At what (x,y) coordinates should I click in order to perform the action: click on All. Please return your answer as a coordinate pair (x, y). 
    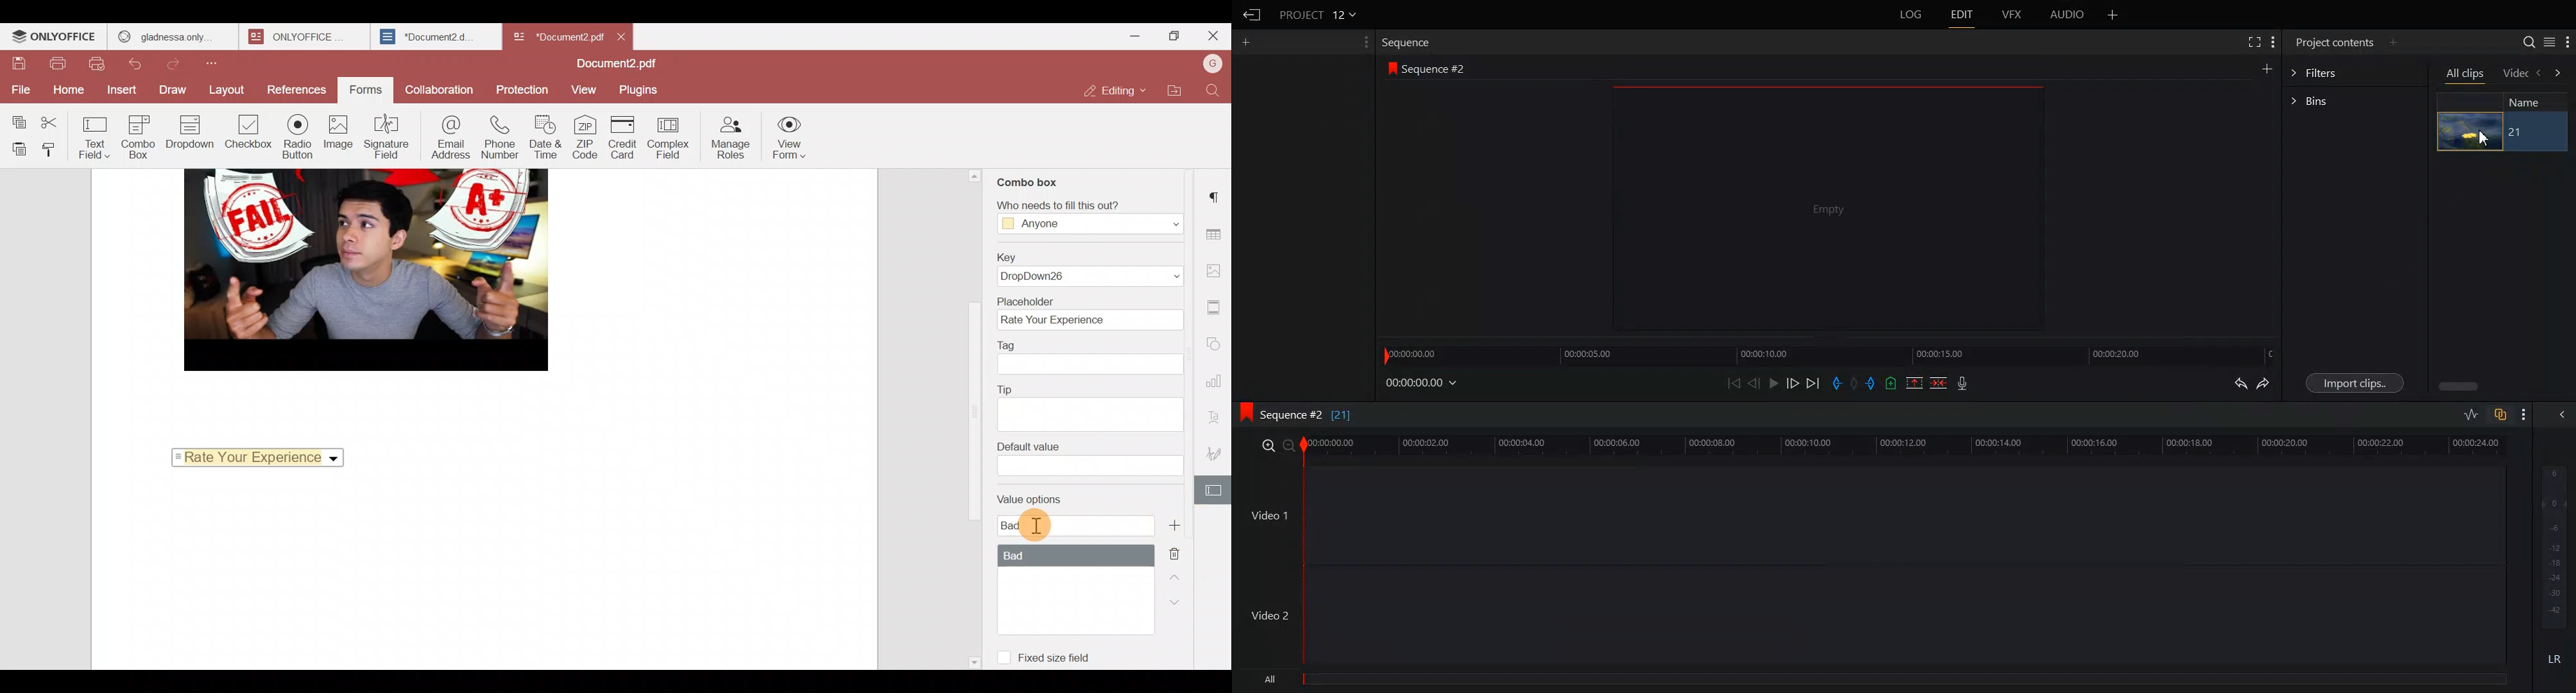
    Looking at the image, I should click on (1878, 681).